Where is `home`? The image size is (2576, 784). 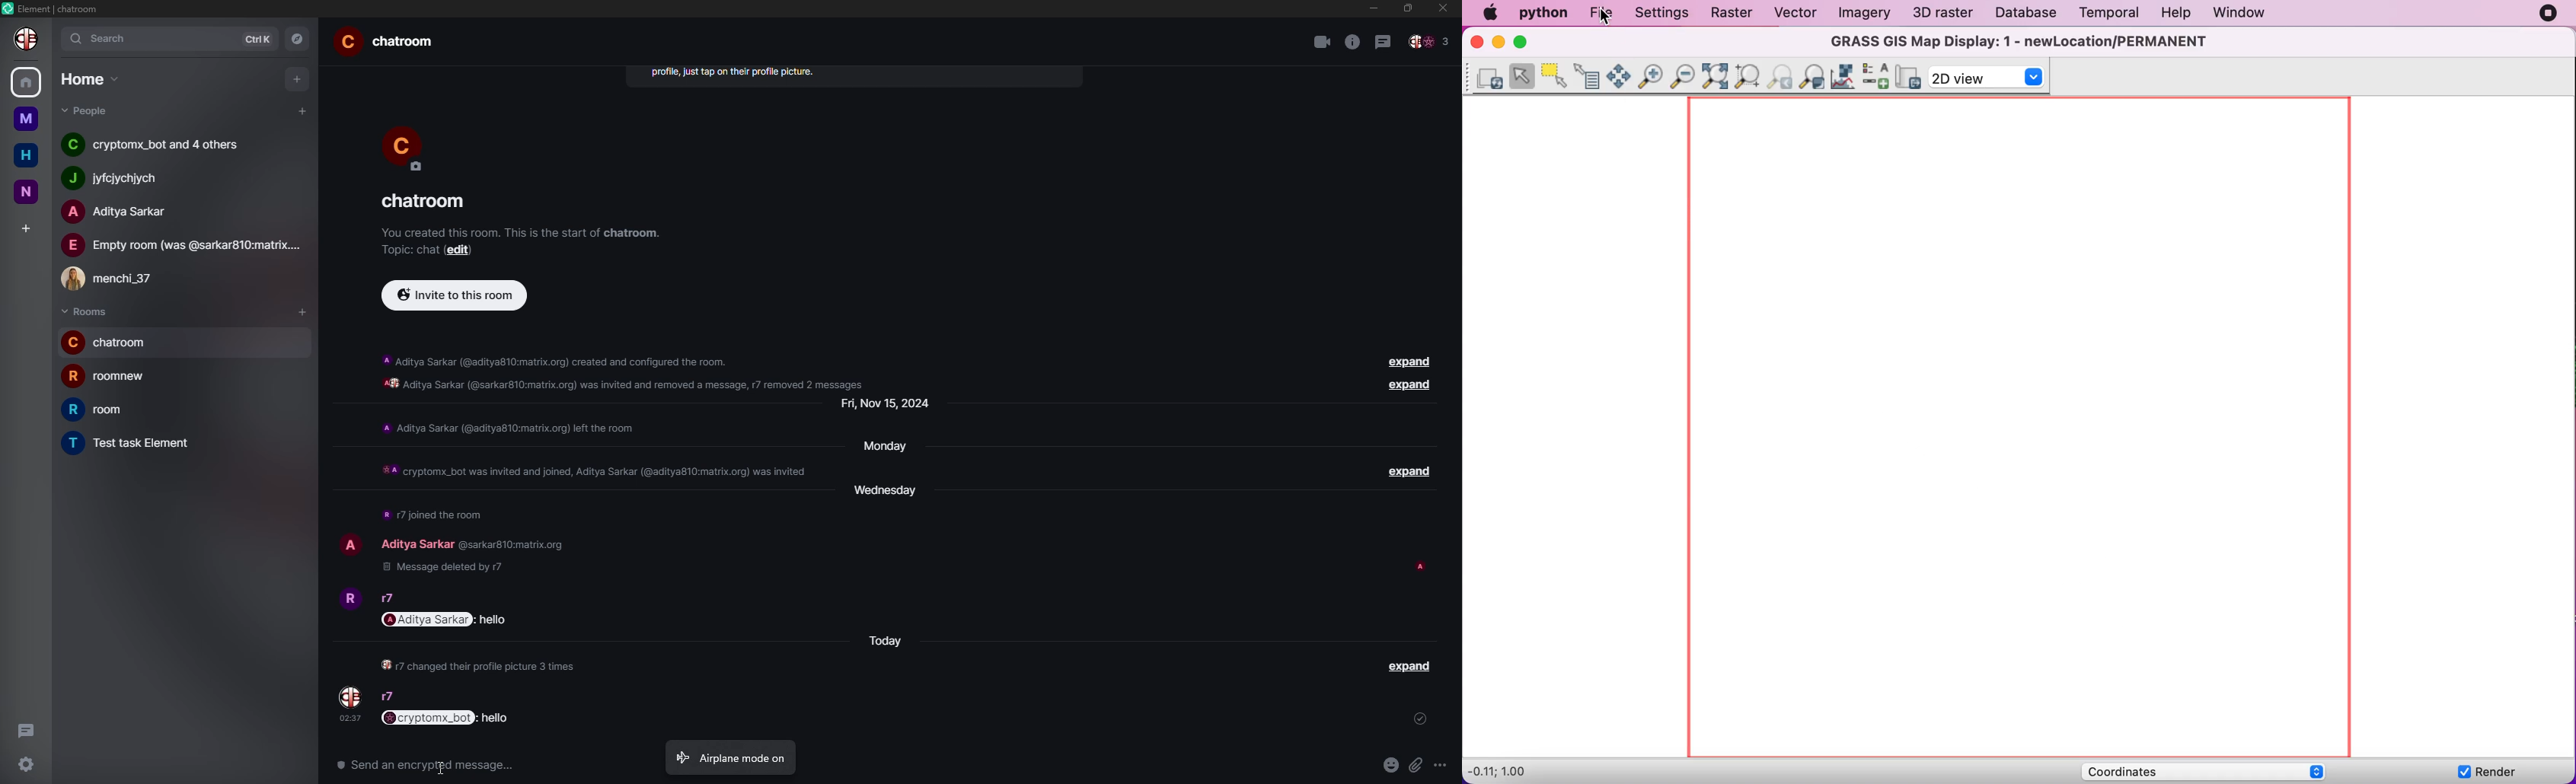
home is located at coordinates (27, 83).